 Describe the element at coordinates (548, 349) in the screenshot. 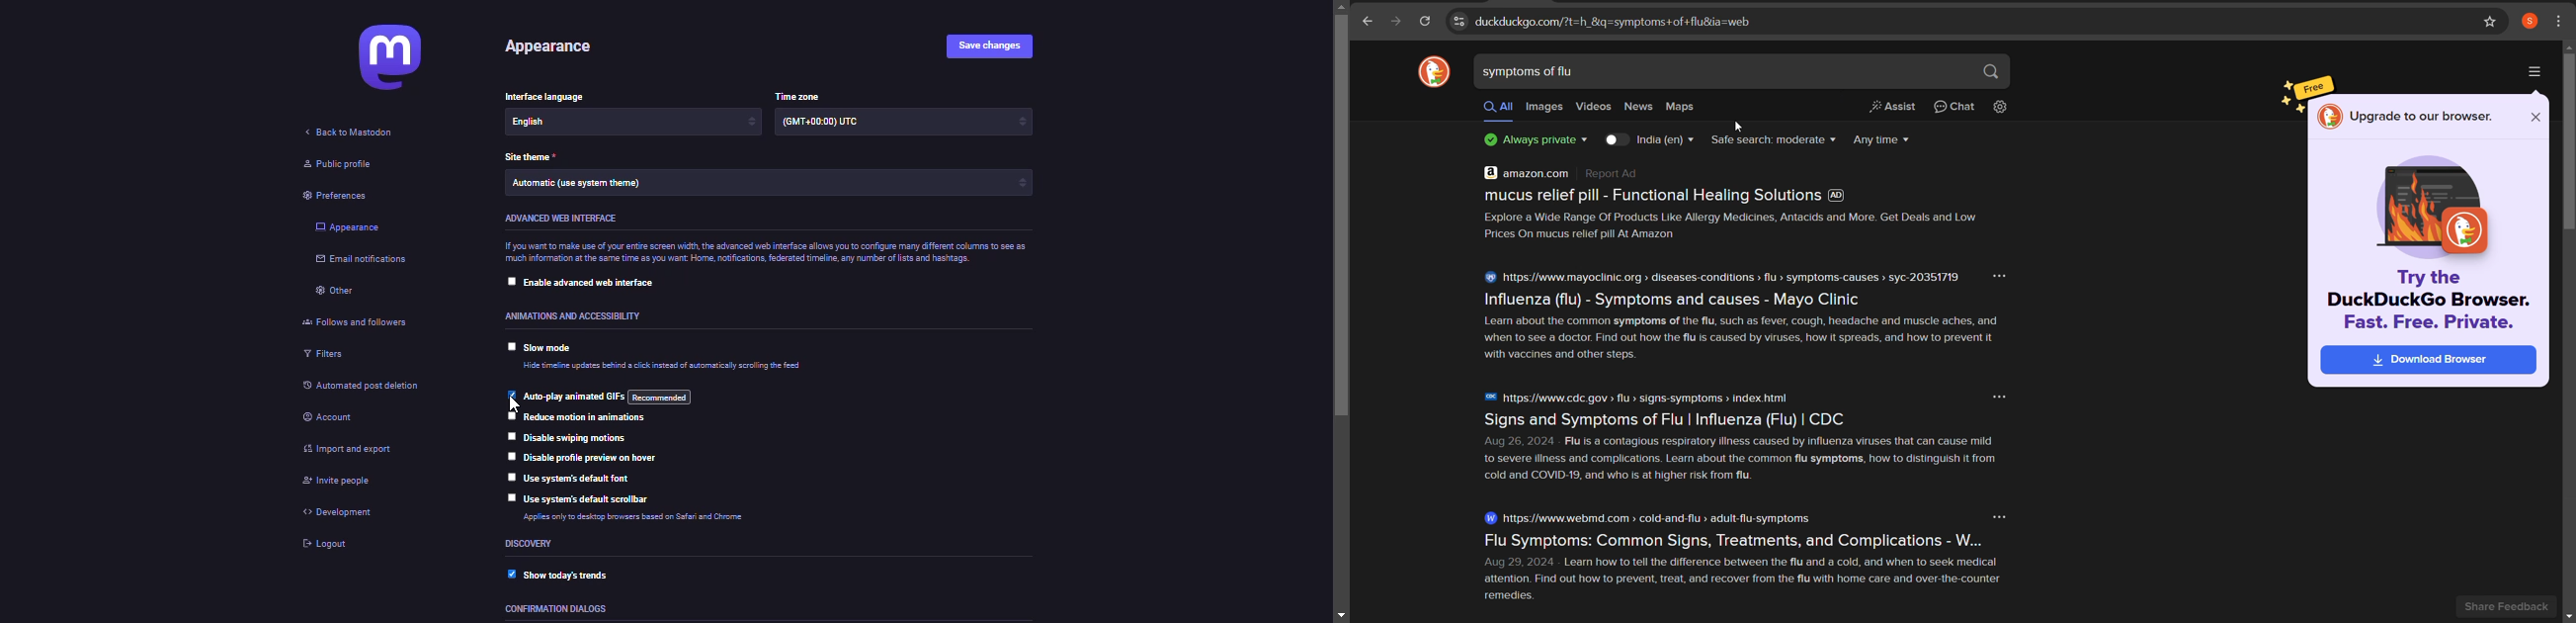

I see `slow mode` at that location.